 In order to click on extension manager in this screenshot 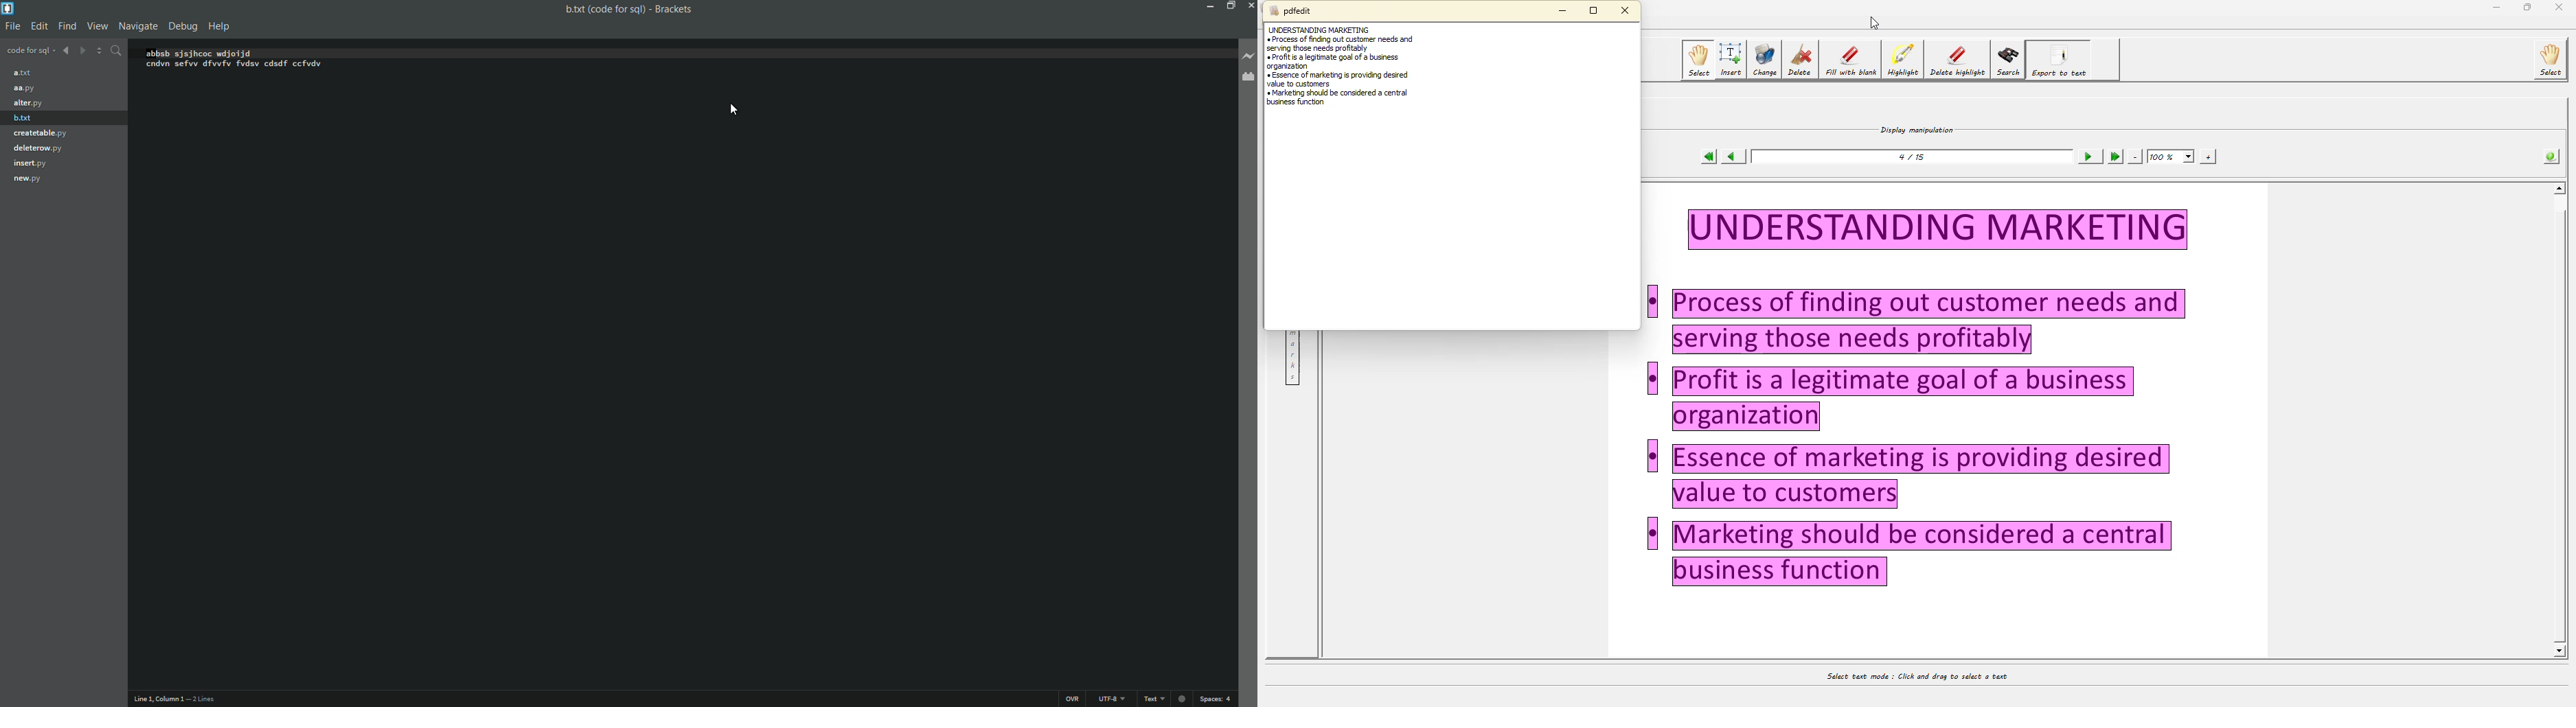, I will do `click(1248, 79)`.